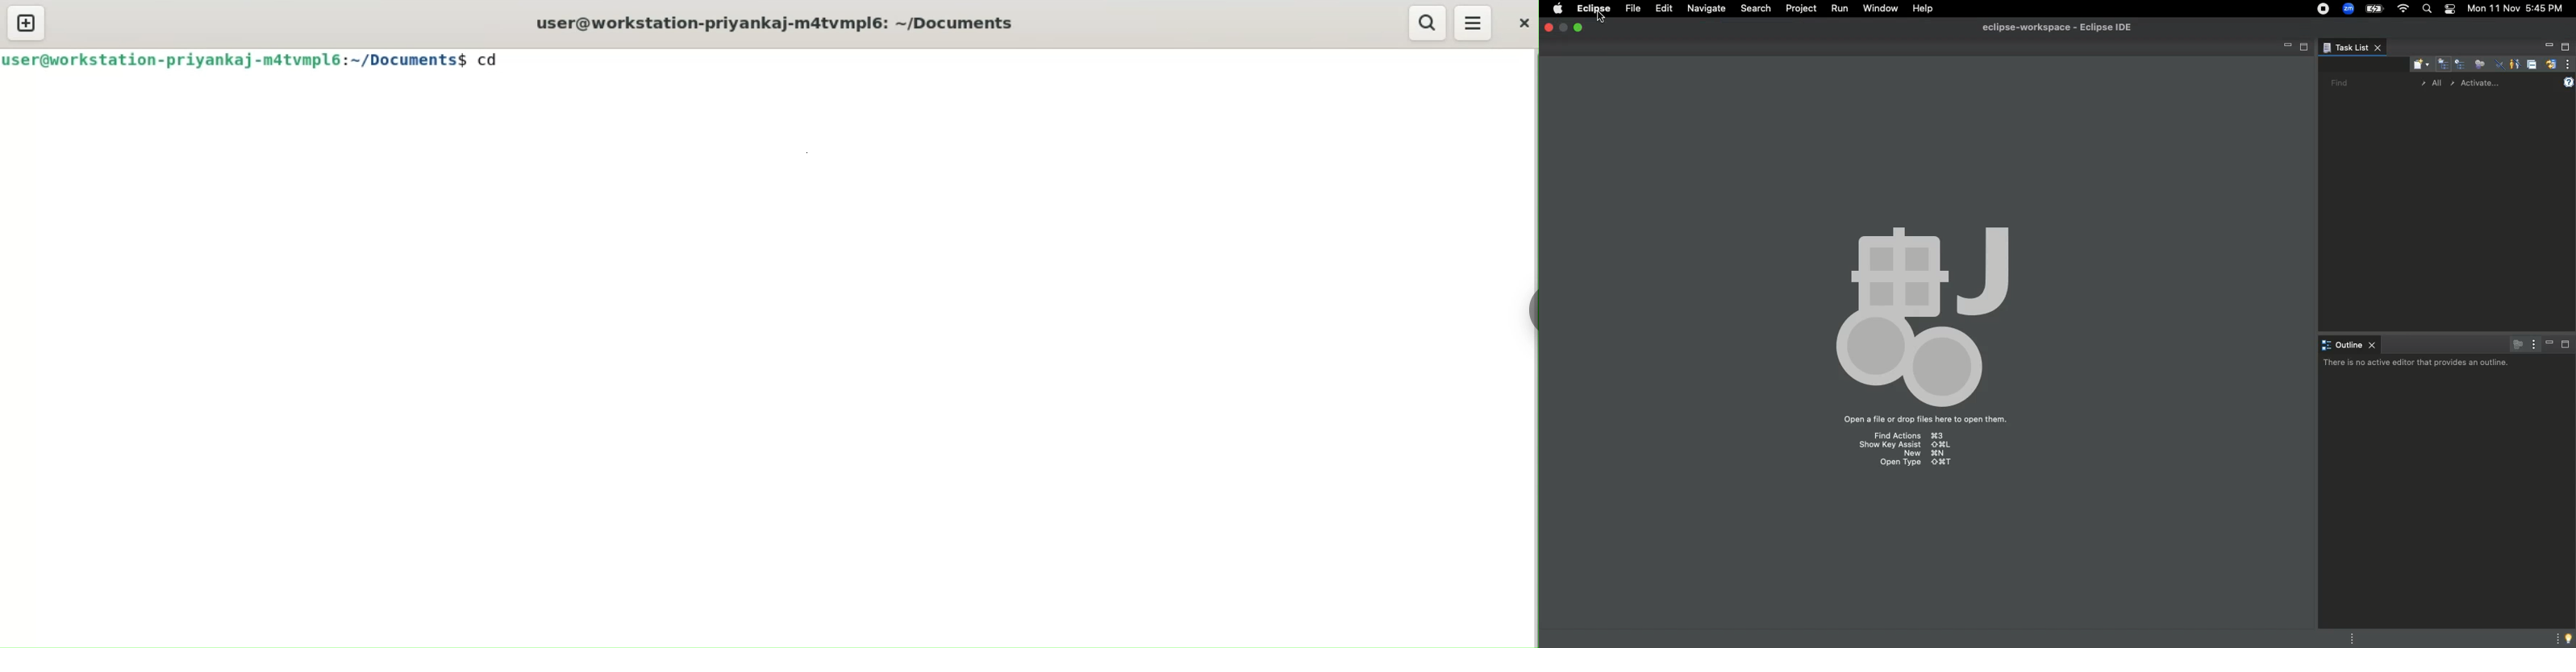 The width and height of the screenshot is (2576, 672). Describe the element at coordinates (2520, 9) in the screenshot. I see `Date/time` at that location.